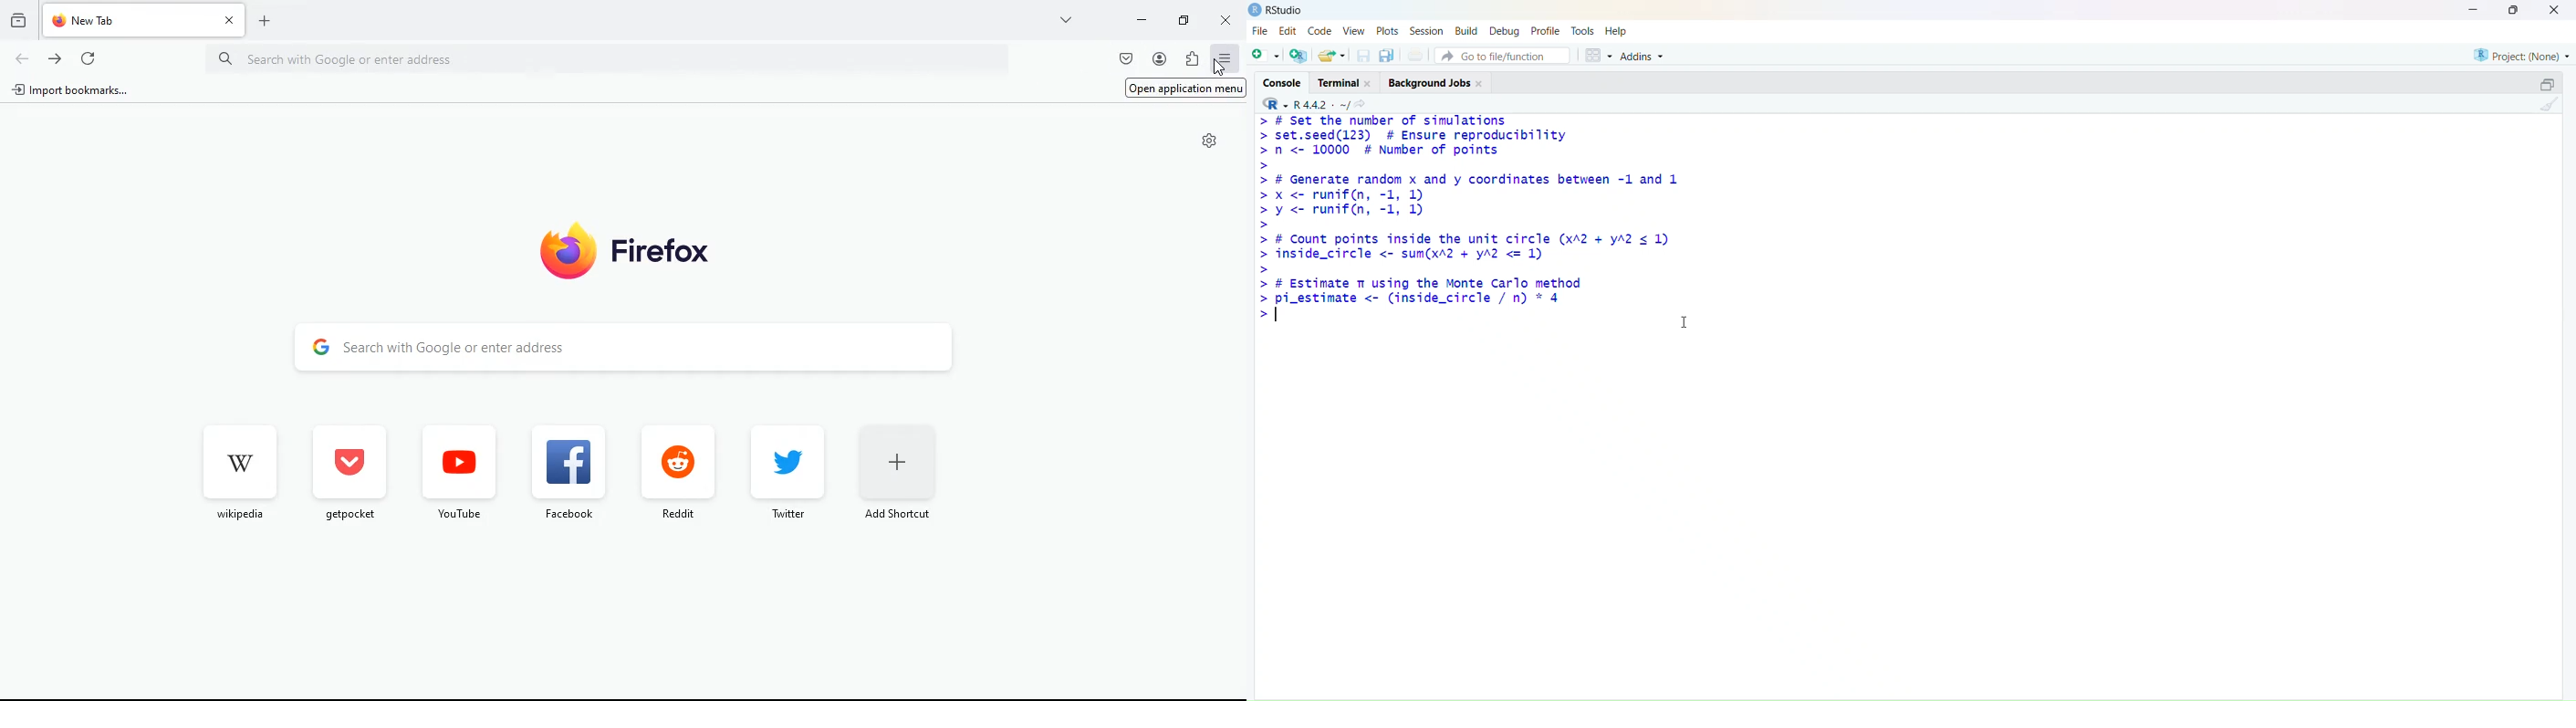 The height and width of the screenshot is (728, 2576). I want to click on Plots, so click(1388, 30).